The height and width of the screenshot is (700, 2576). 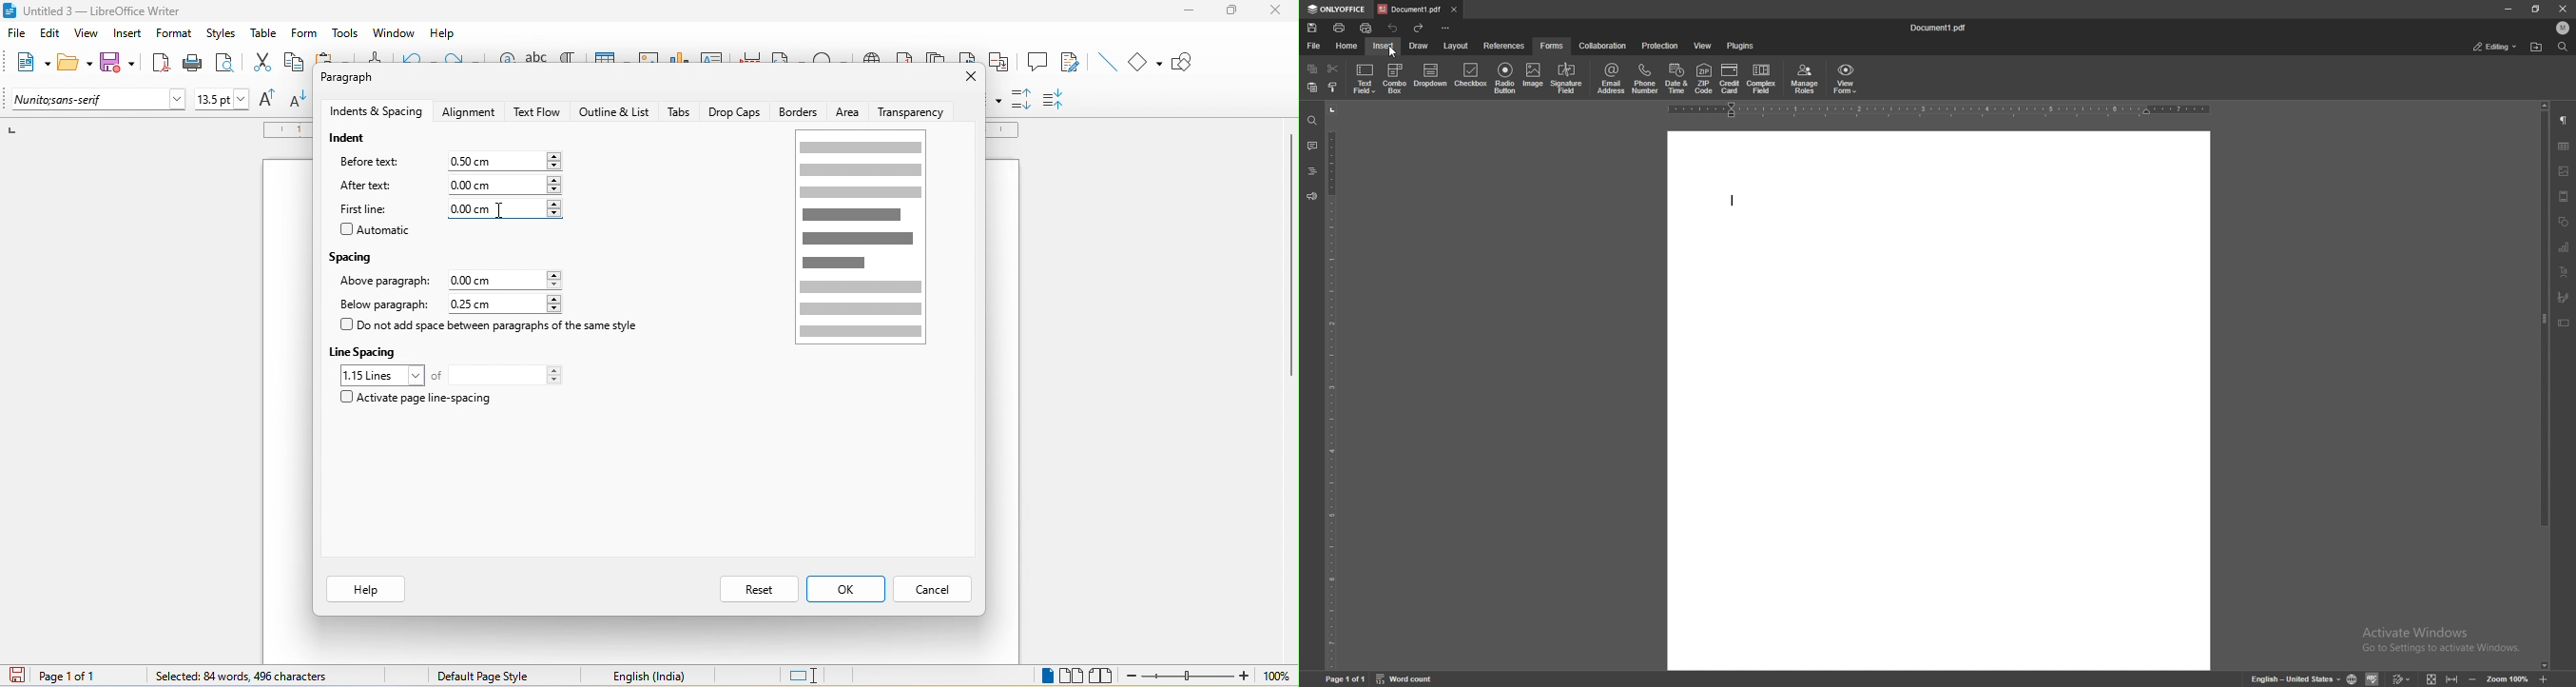 I want to click on collaboration, so click(x=1604, y=46).